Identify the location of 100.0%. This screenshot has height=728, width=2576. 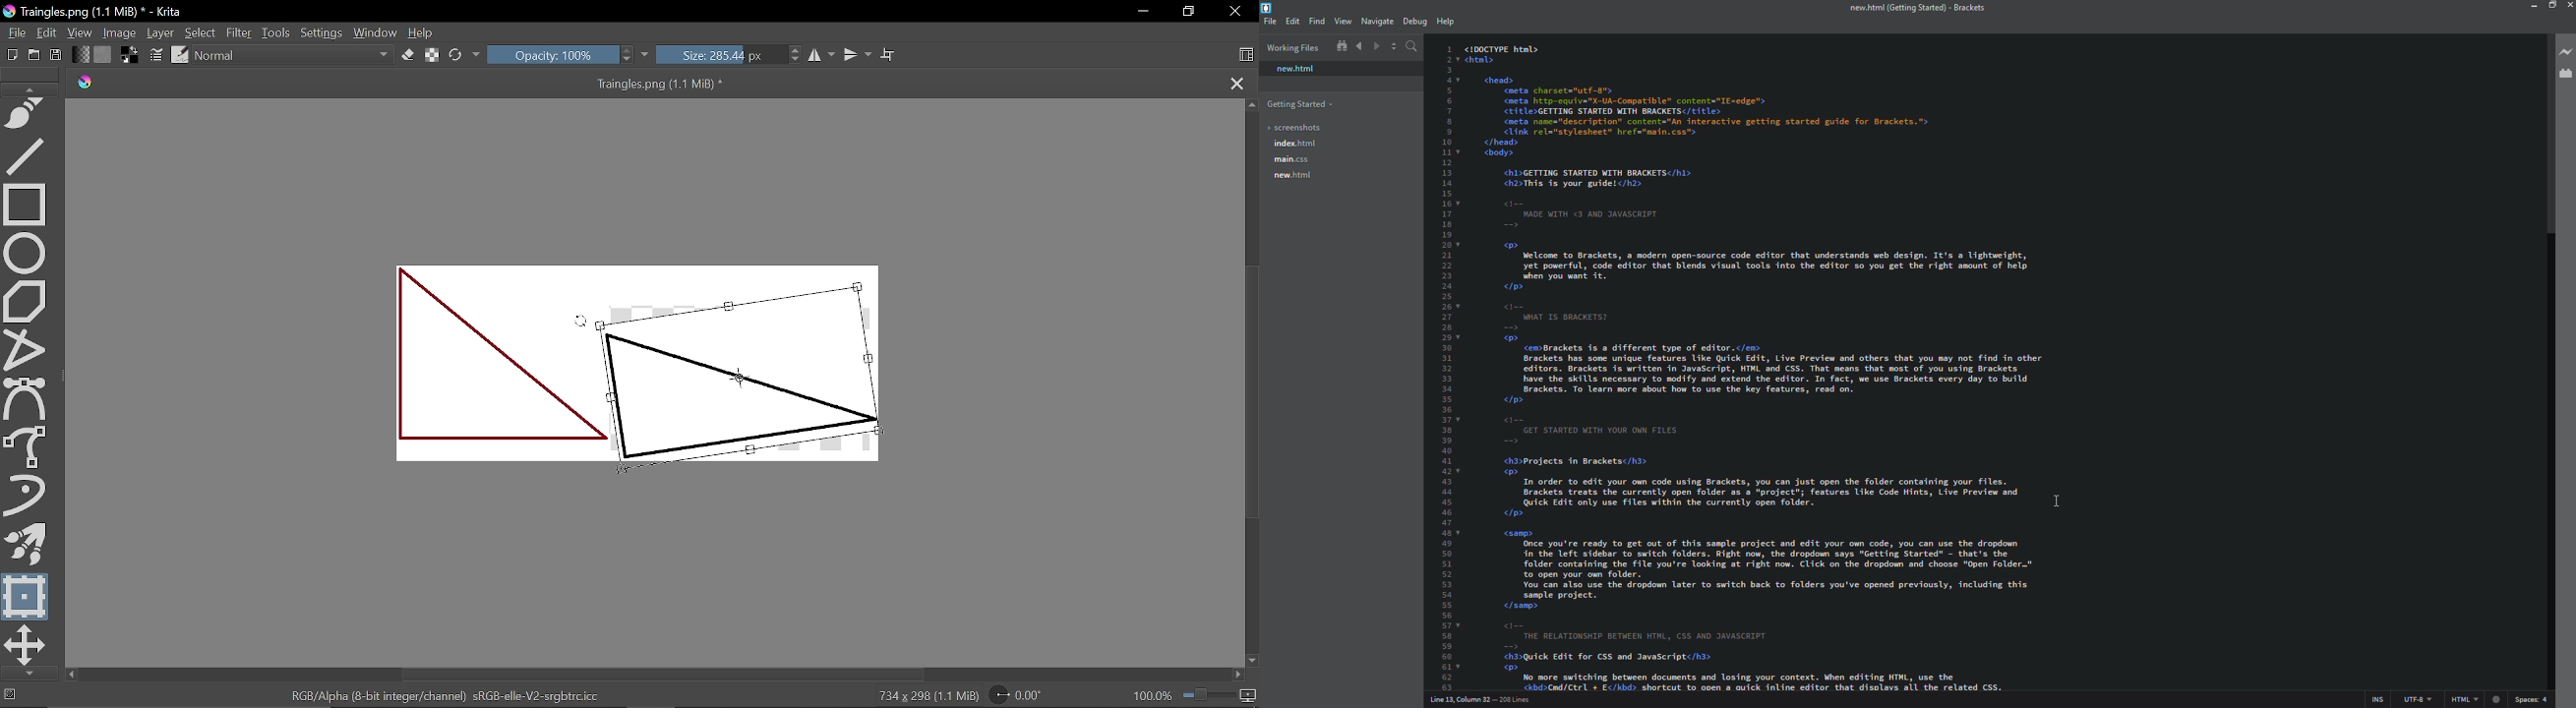
(1195, 695).